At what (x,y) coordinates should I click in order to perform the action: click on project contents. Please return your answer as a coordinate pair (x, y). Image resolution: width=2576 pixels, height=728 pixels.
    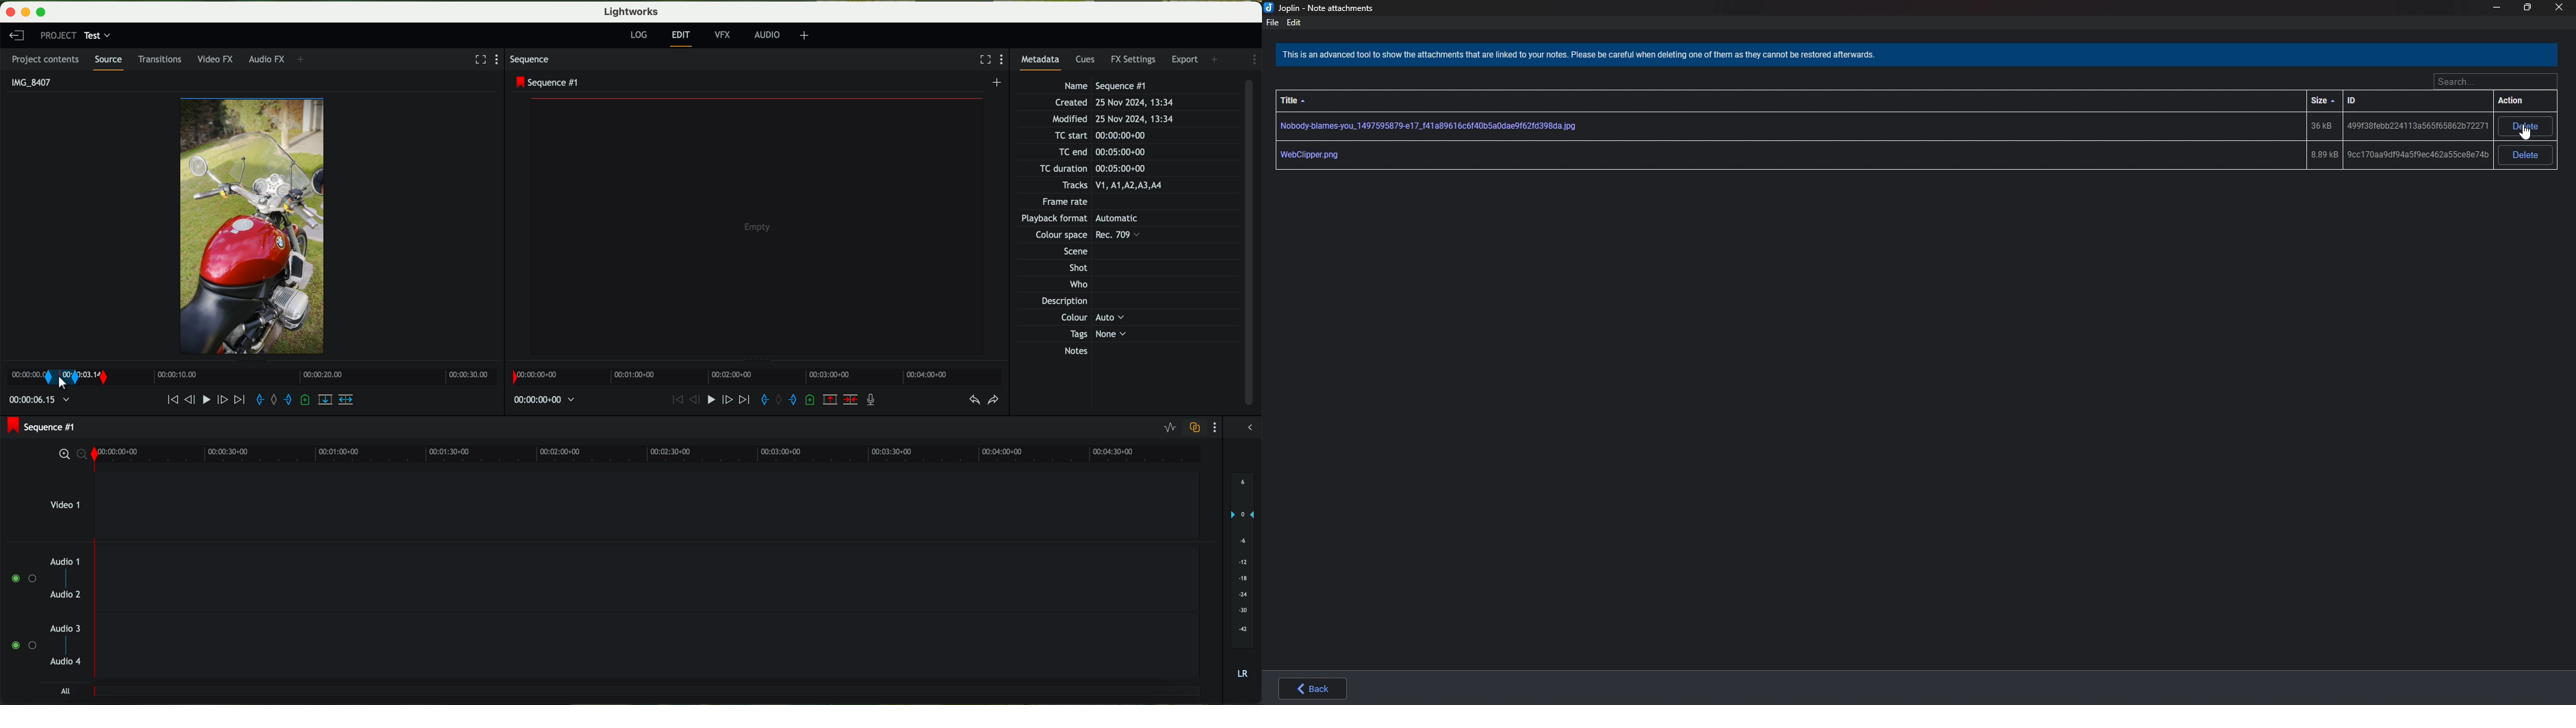
    Looking at the image, I should click on (47, 59).